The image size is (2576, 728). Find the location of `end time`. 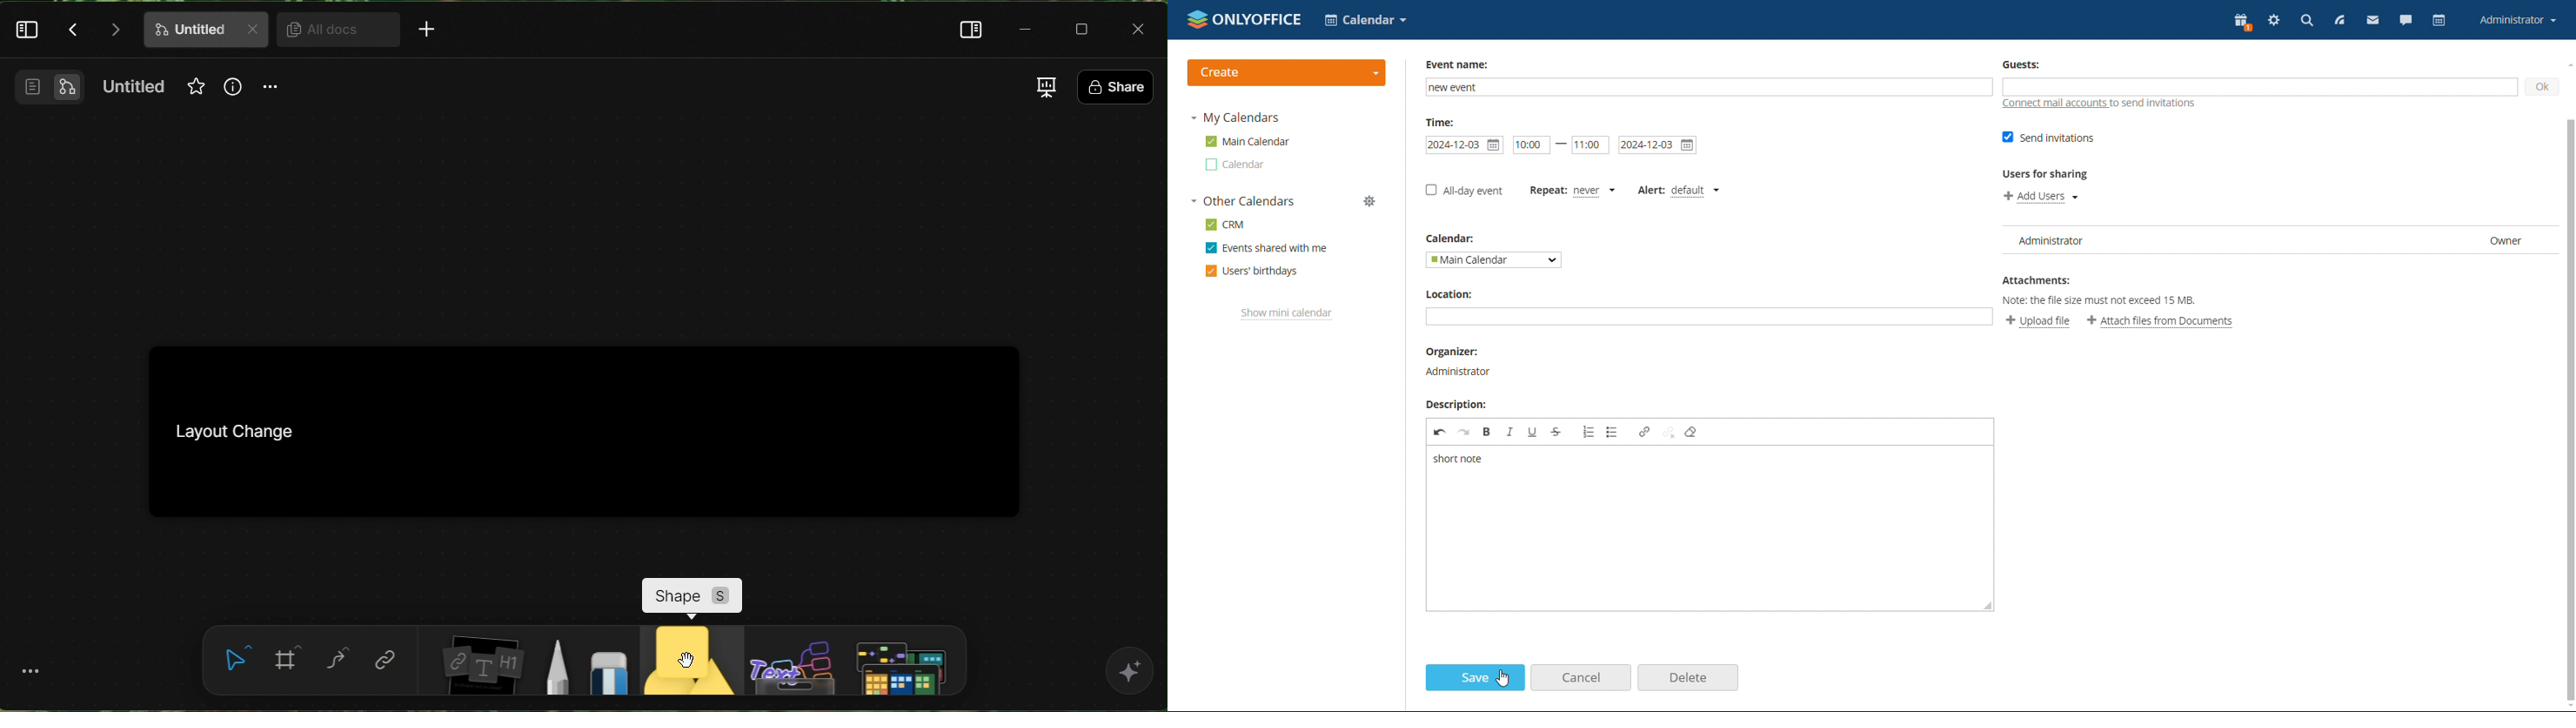

end time is located at coordinates (1590, 145).